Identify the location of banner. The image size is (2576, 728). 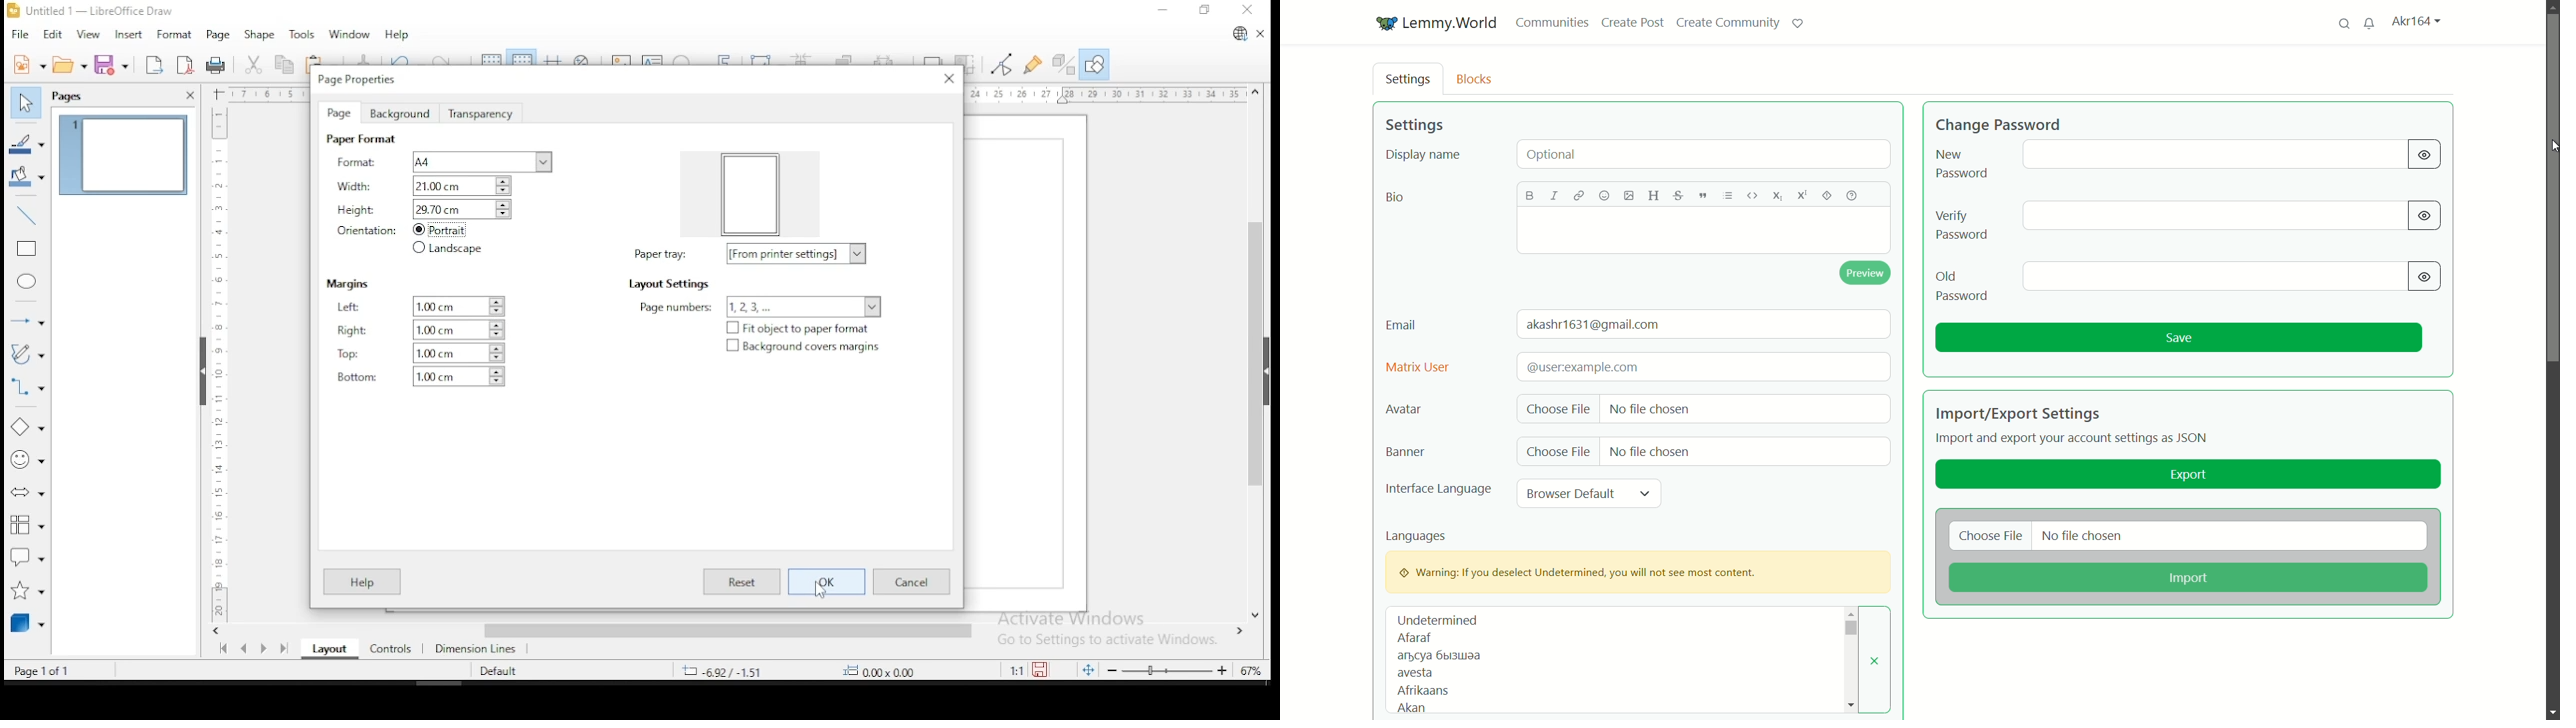
(1403, 453).